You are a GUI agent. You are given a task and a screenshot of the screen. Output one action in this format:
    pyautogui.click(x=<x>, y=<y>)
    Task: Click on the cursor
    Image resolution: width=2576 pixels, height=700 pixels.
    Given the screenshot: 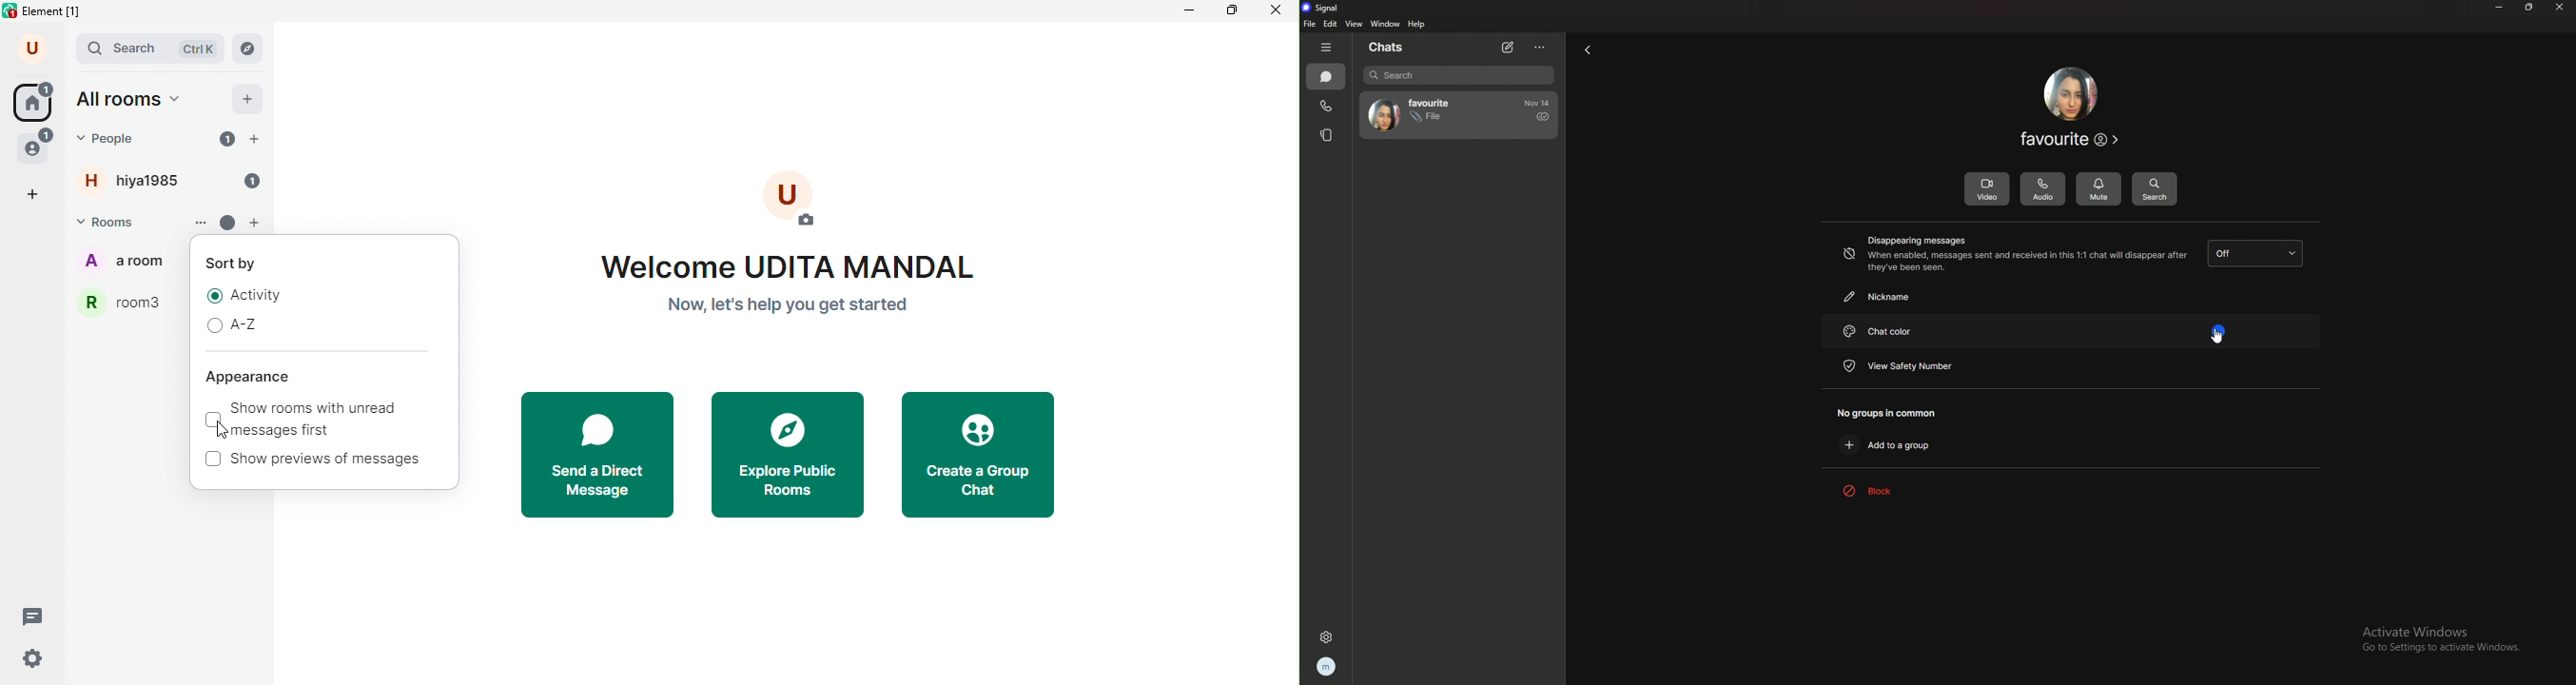 What is the action you would take?
    pyautogui.click(x=224, y=432)
    